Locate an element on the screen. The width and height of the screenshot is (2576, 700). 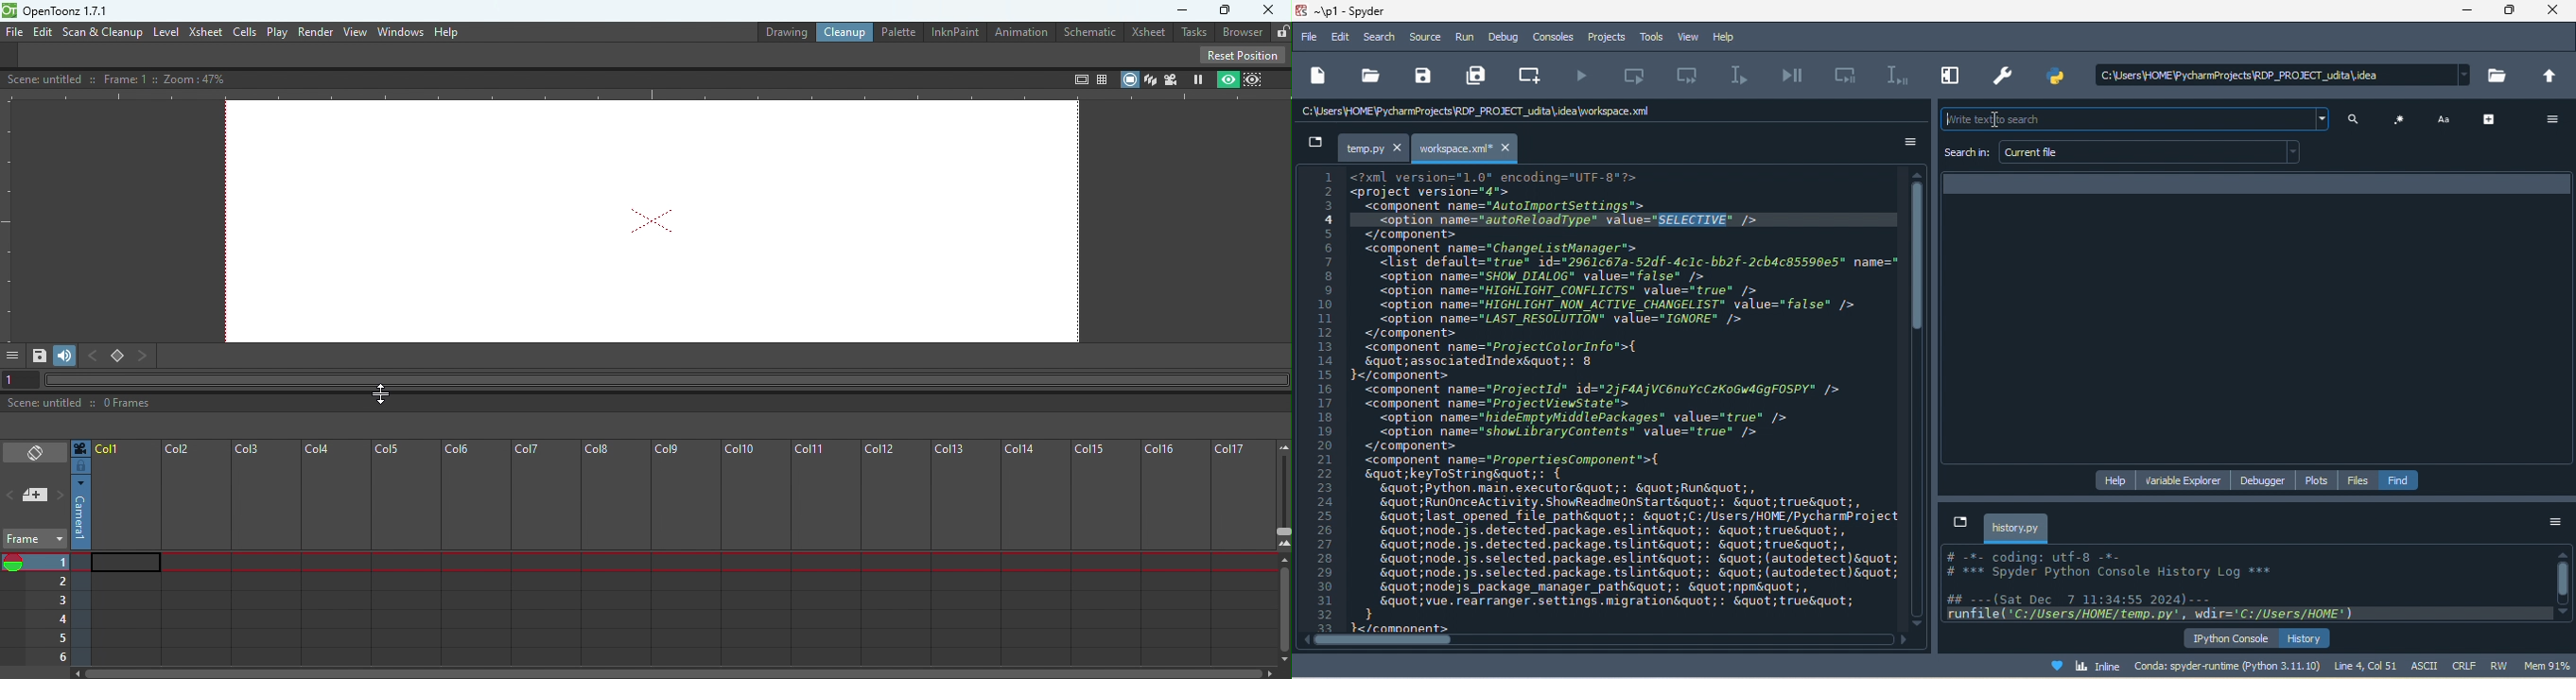
option is located at coordinates (2549, 119).